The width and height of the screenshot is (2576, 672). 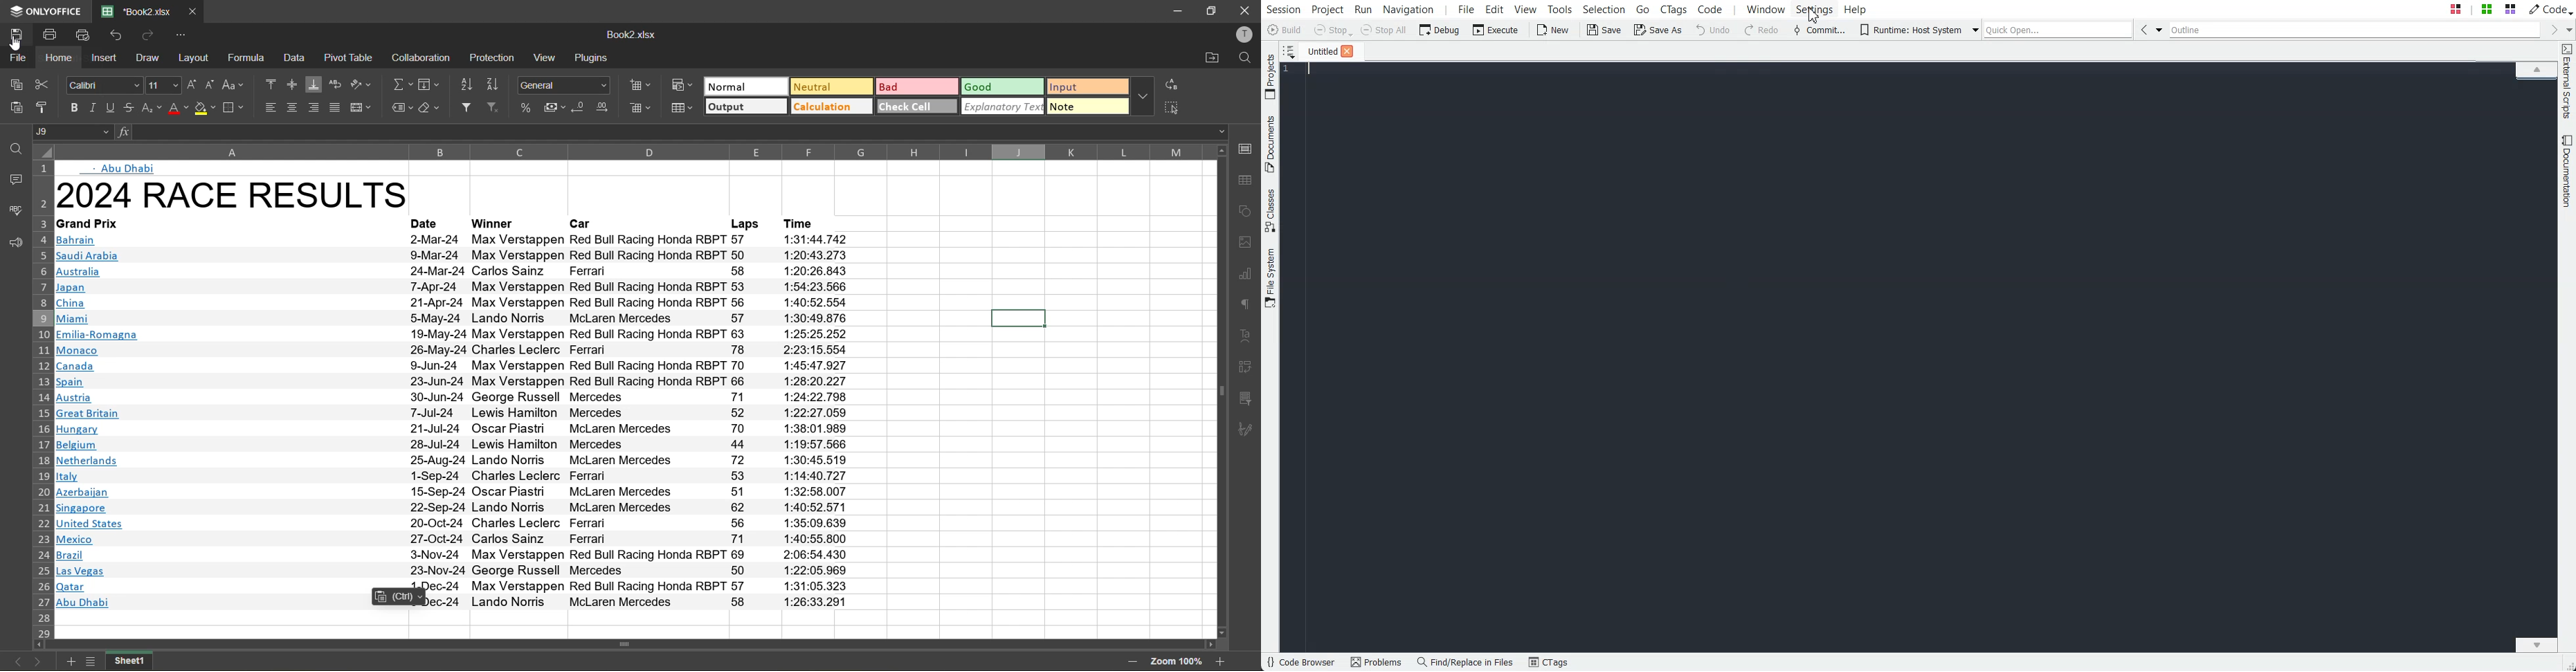 I want to click on neutral, so click(x=833, y=87).